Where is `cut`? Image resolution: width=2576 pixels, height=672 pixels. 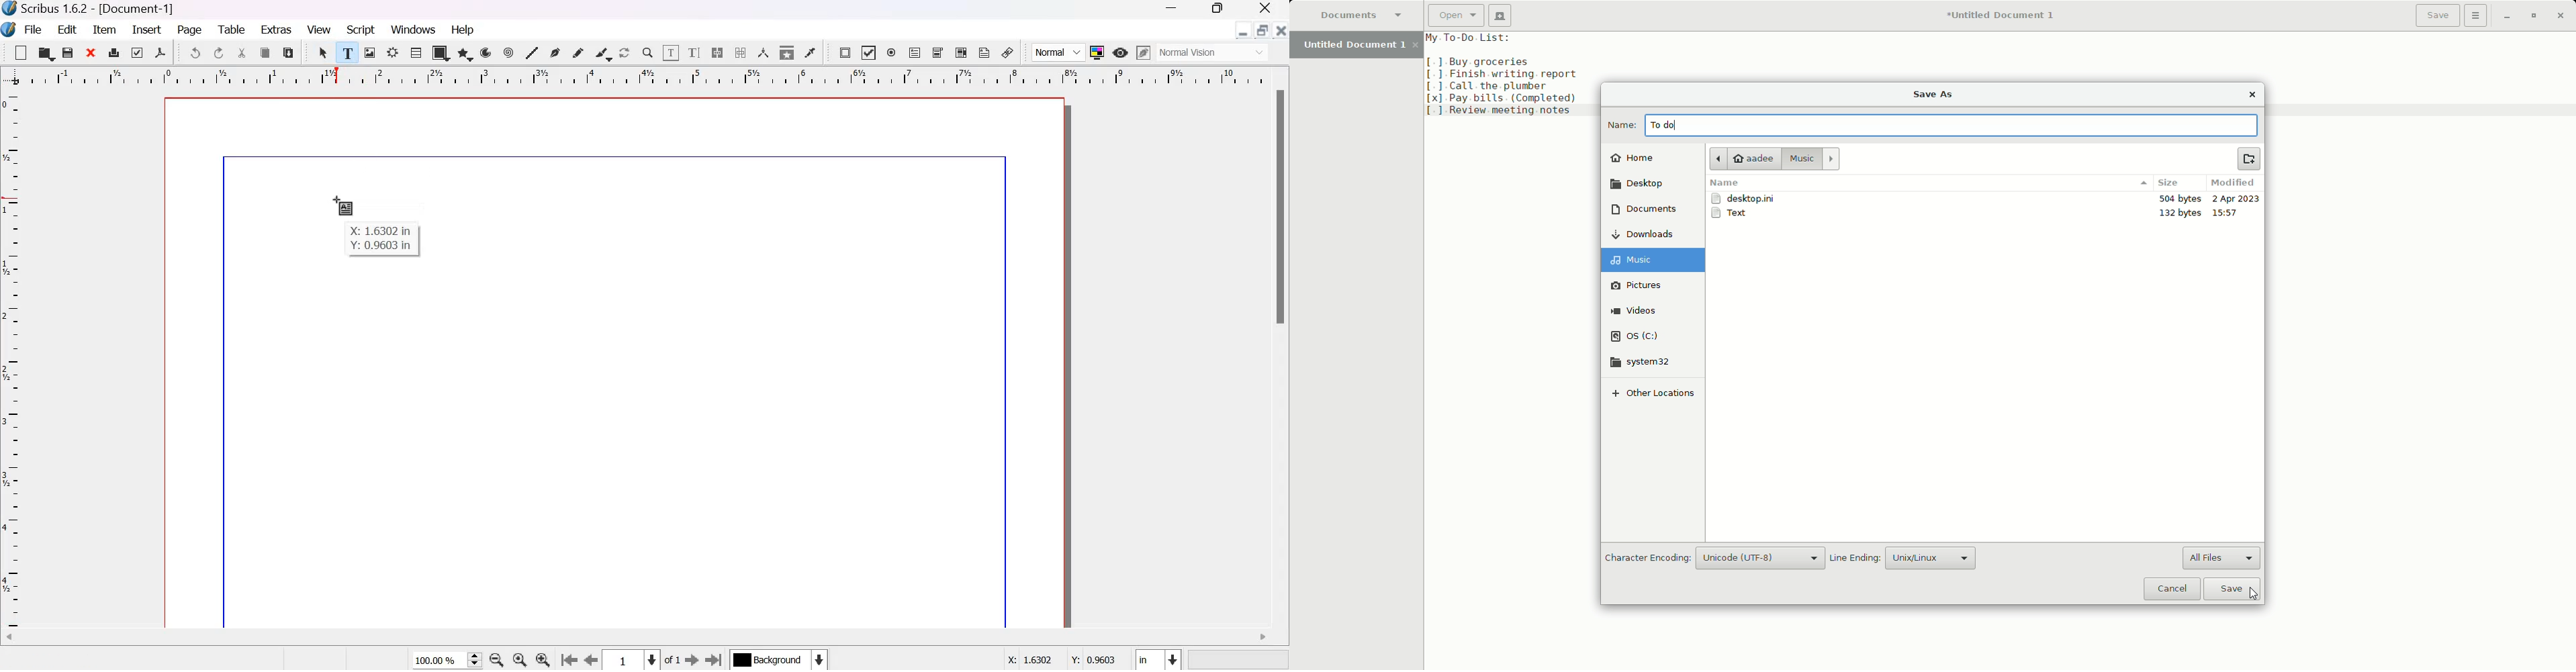 cut is located at coordinates (243, 53).